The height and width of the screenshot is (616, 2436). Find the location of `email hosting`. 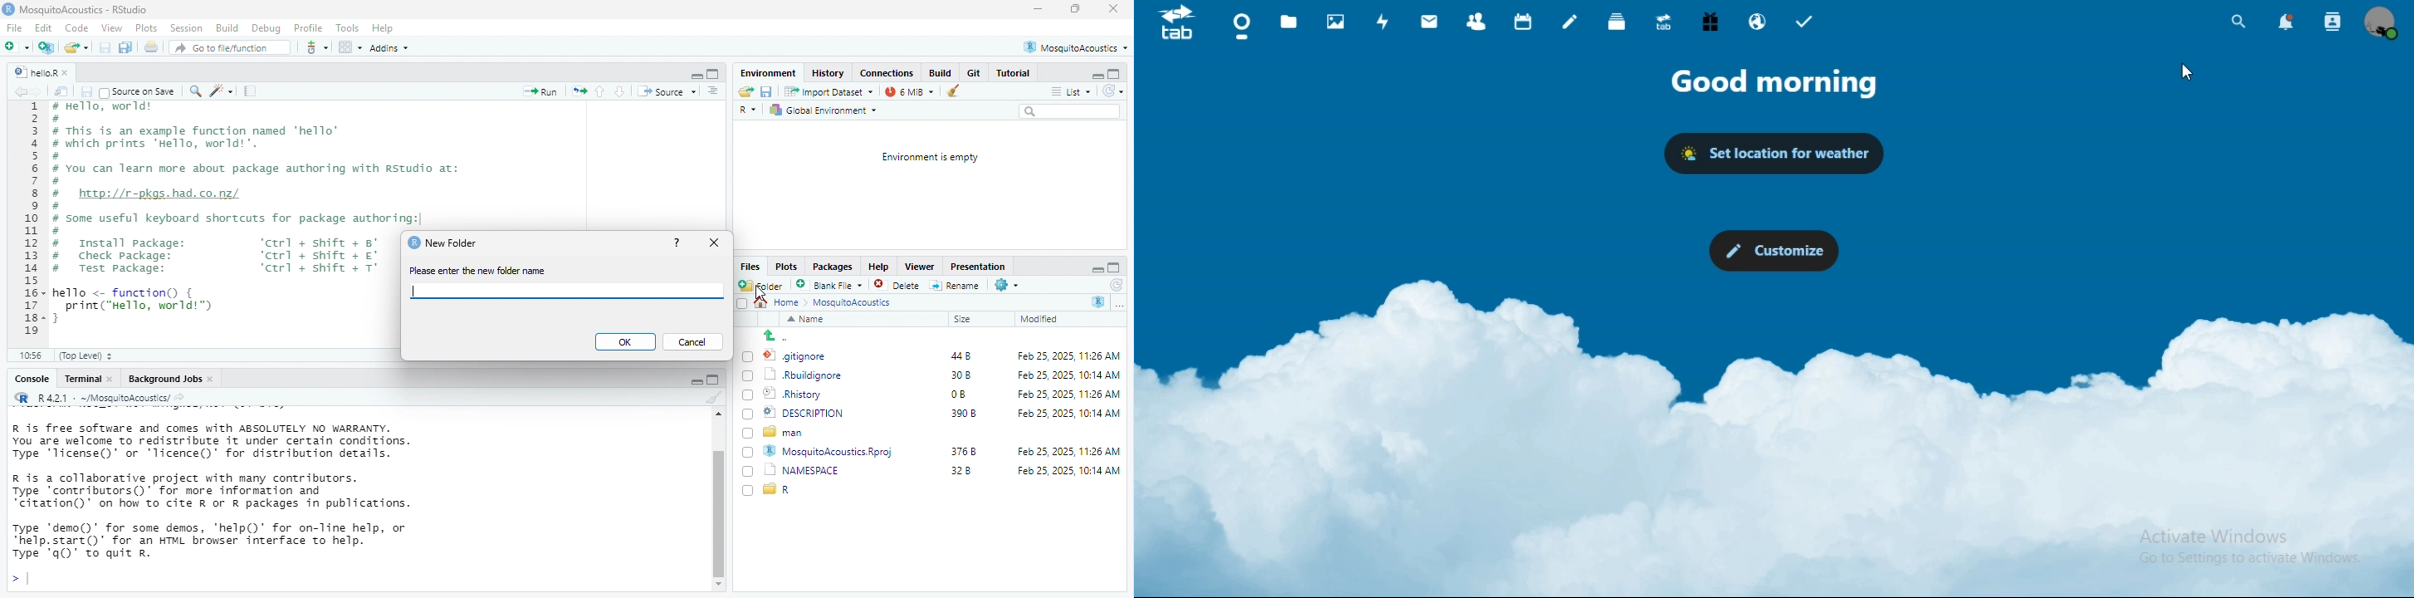

email hosting is located at coordinates (1757, 22).